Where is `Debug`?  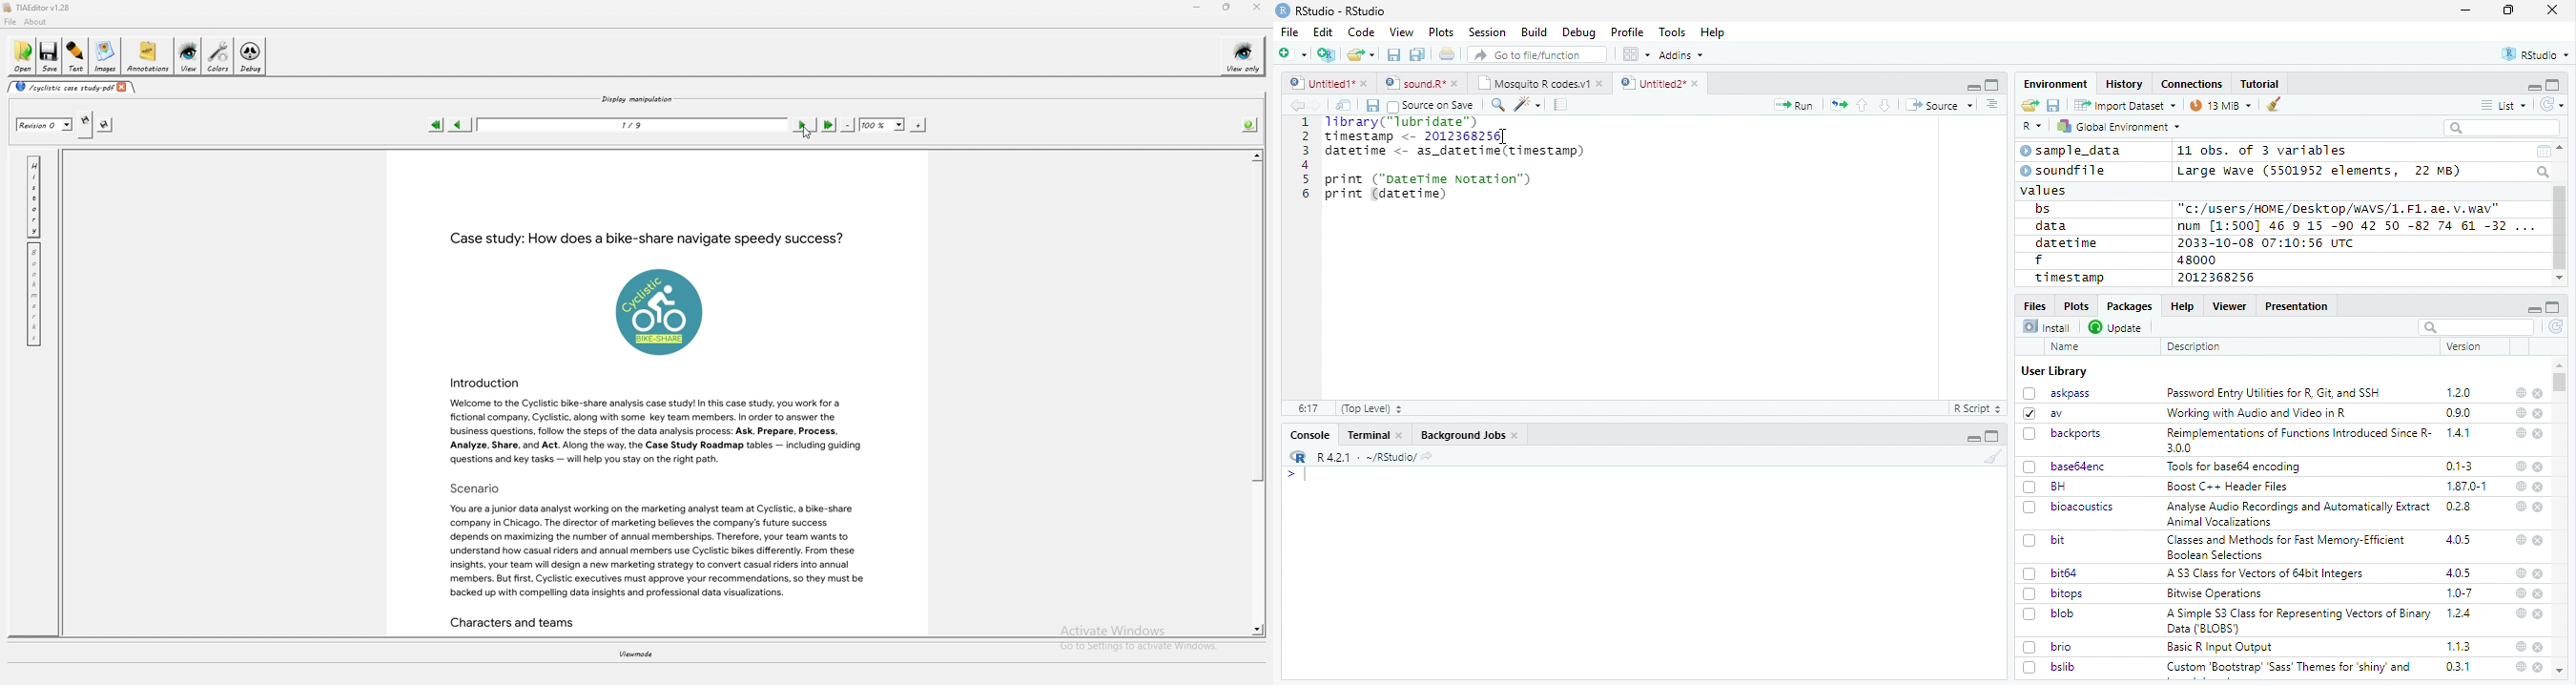 Debug is located at coordinates (1579, 32).